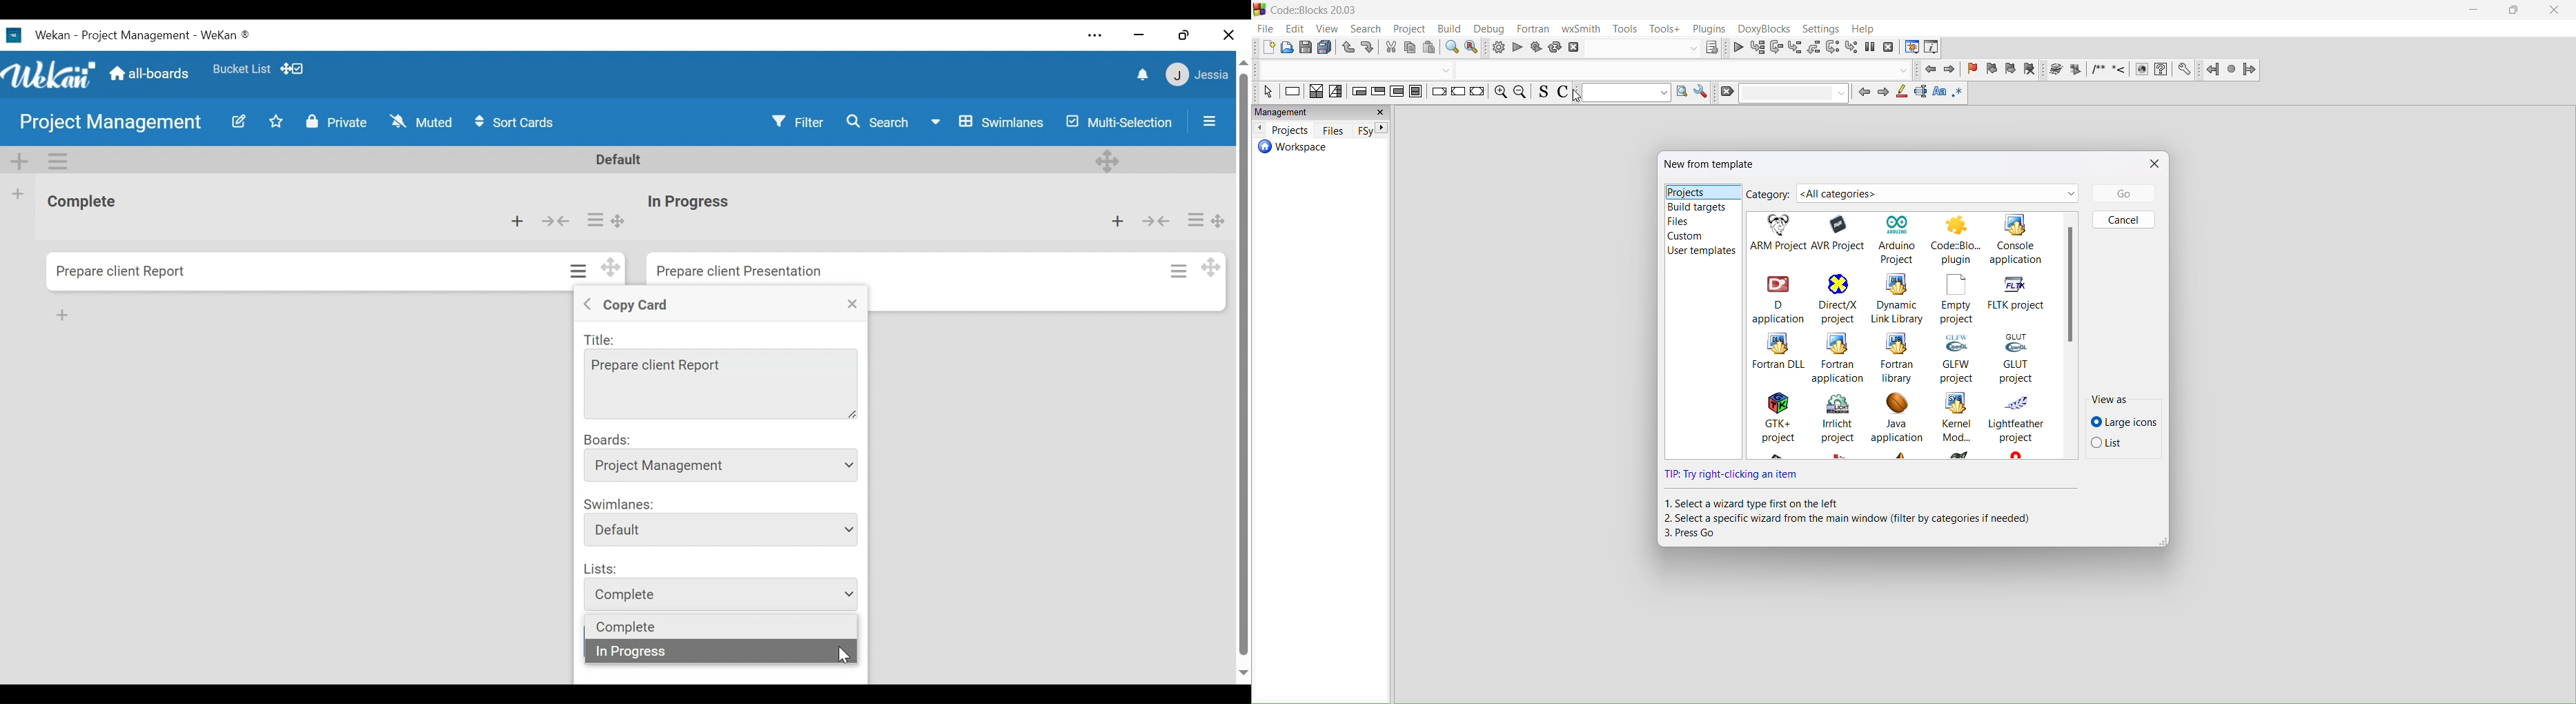 The image size is (2576, 728). Describe the element at coordinates (1836, 299) in the screenshot. I see `direct/x project` at that location.